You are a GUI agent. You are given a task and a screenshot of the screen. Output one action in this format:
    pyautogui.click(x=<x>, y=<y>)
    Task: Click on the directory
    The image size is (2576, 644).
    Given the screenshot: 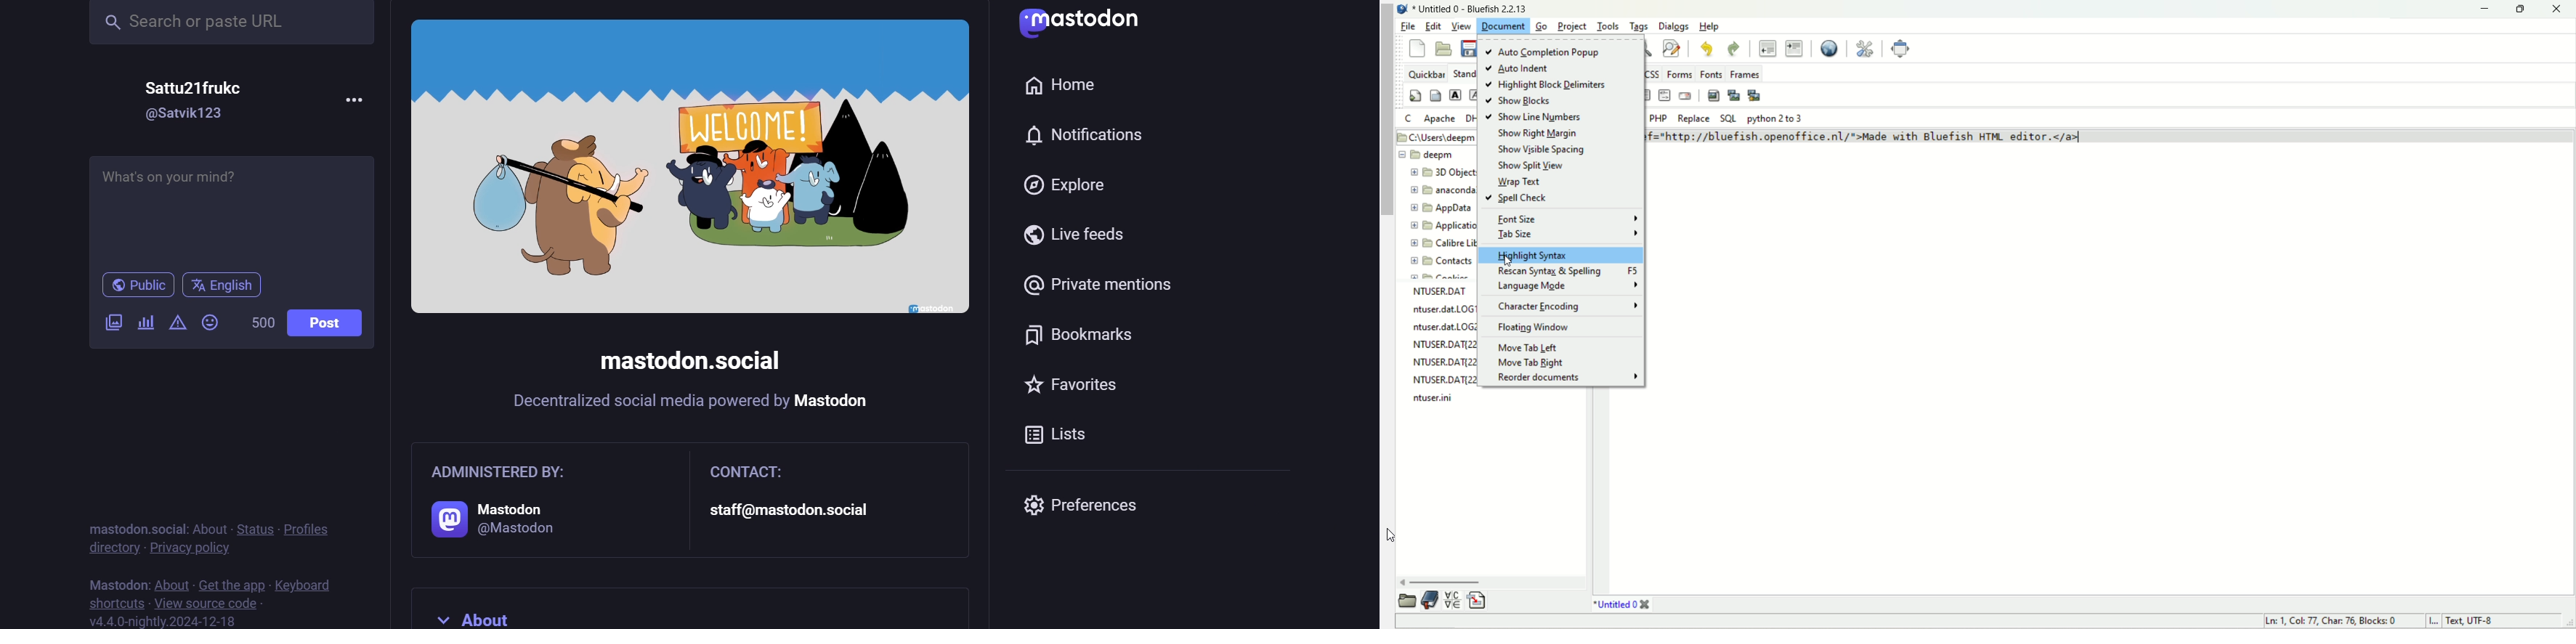 What is the action you would take?
    pyautogui.click(x=112, y=550)
    